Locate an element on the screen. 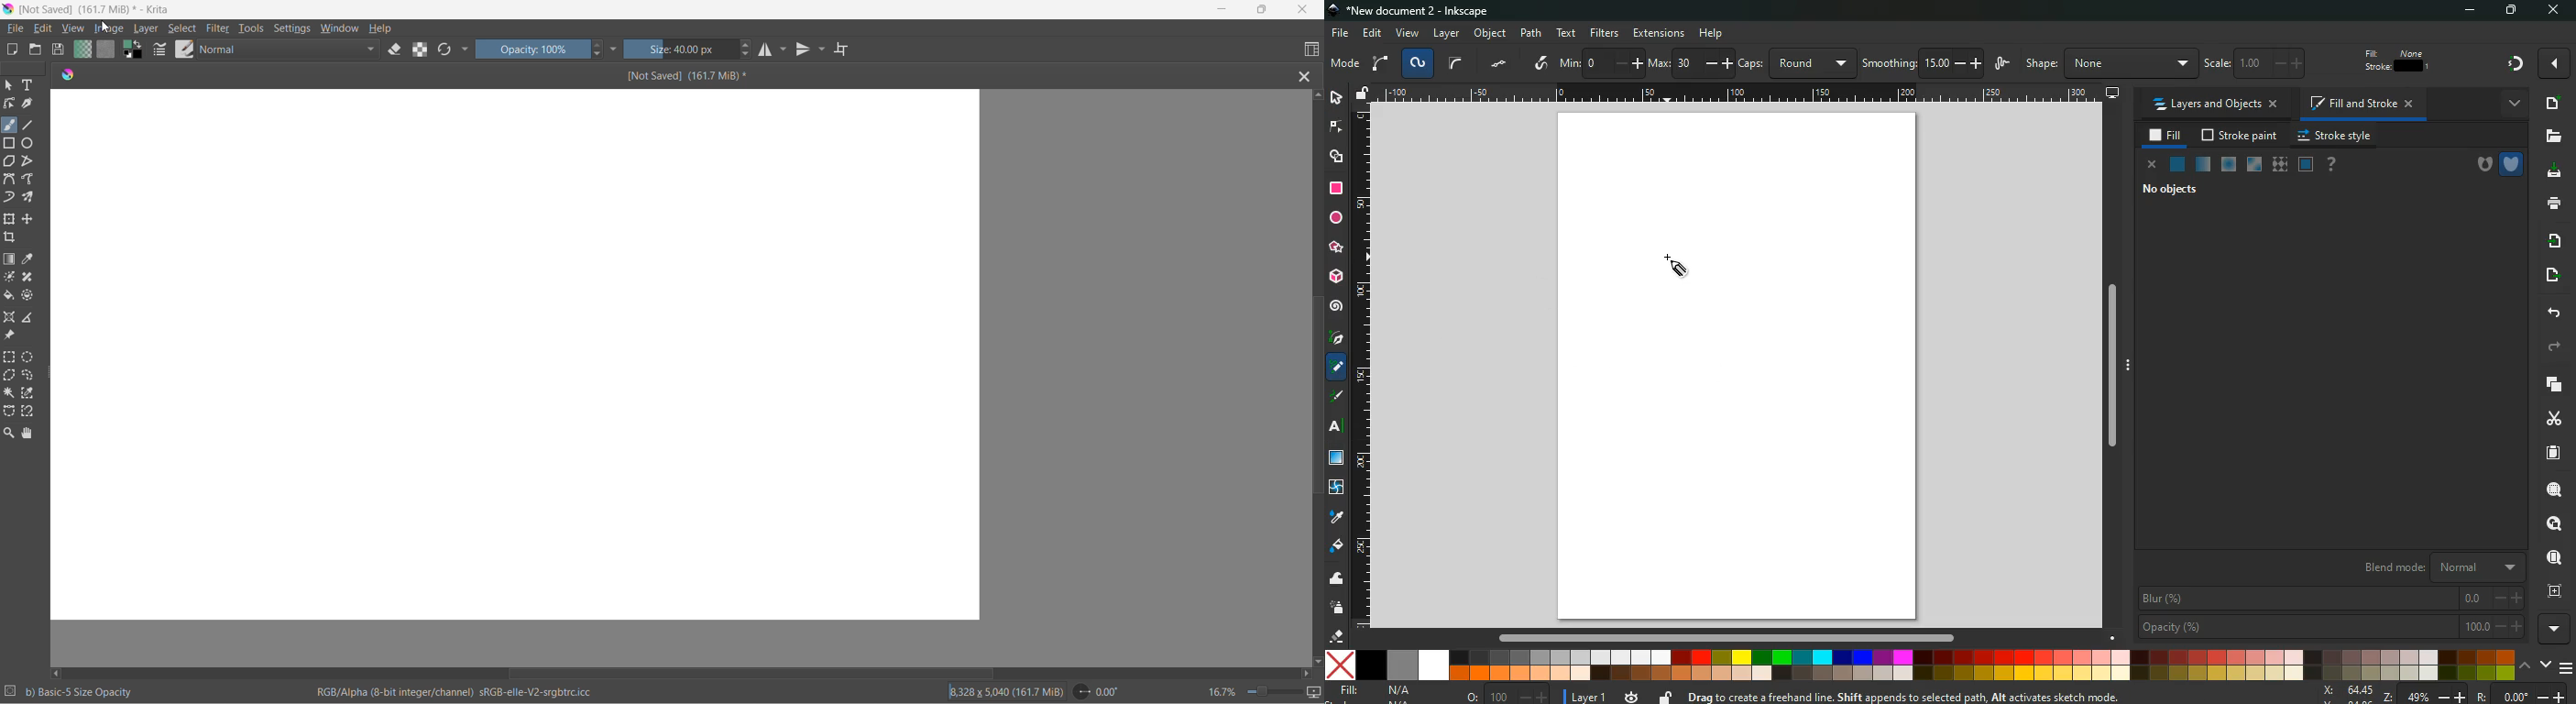  multibrush tool is located at coordinates (32, 197).